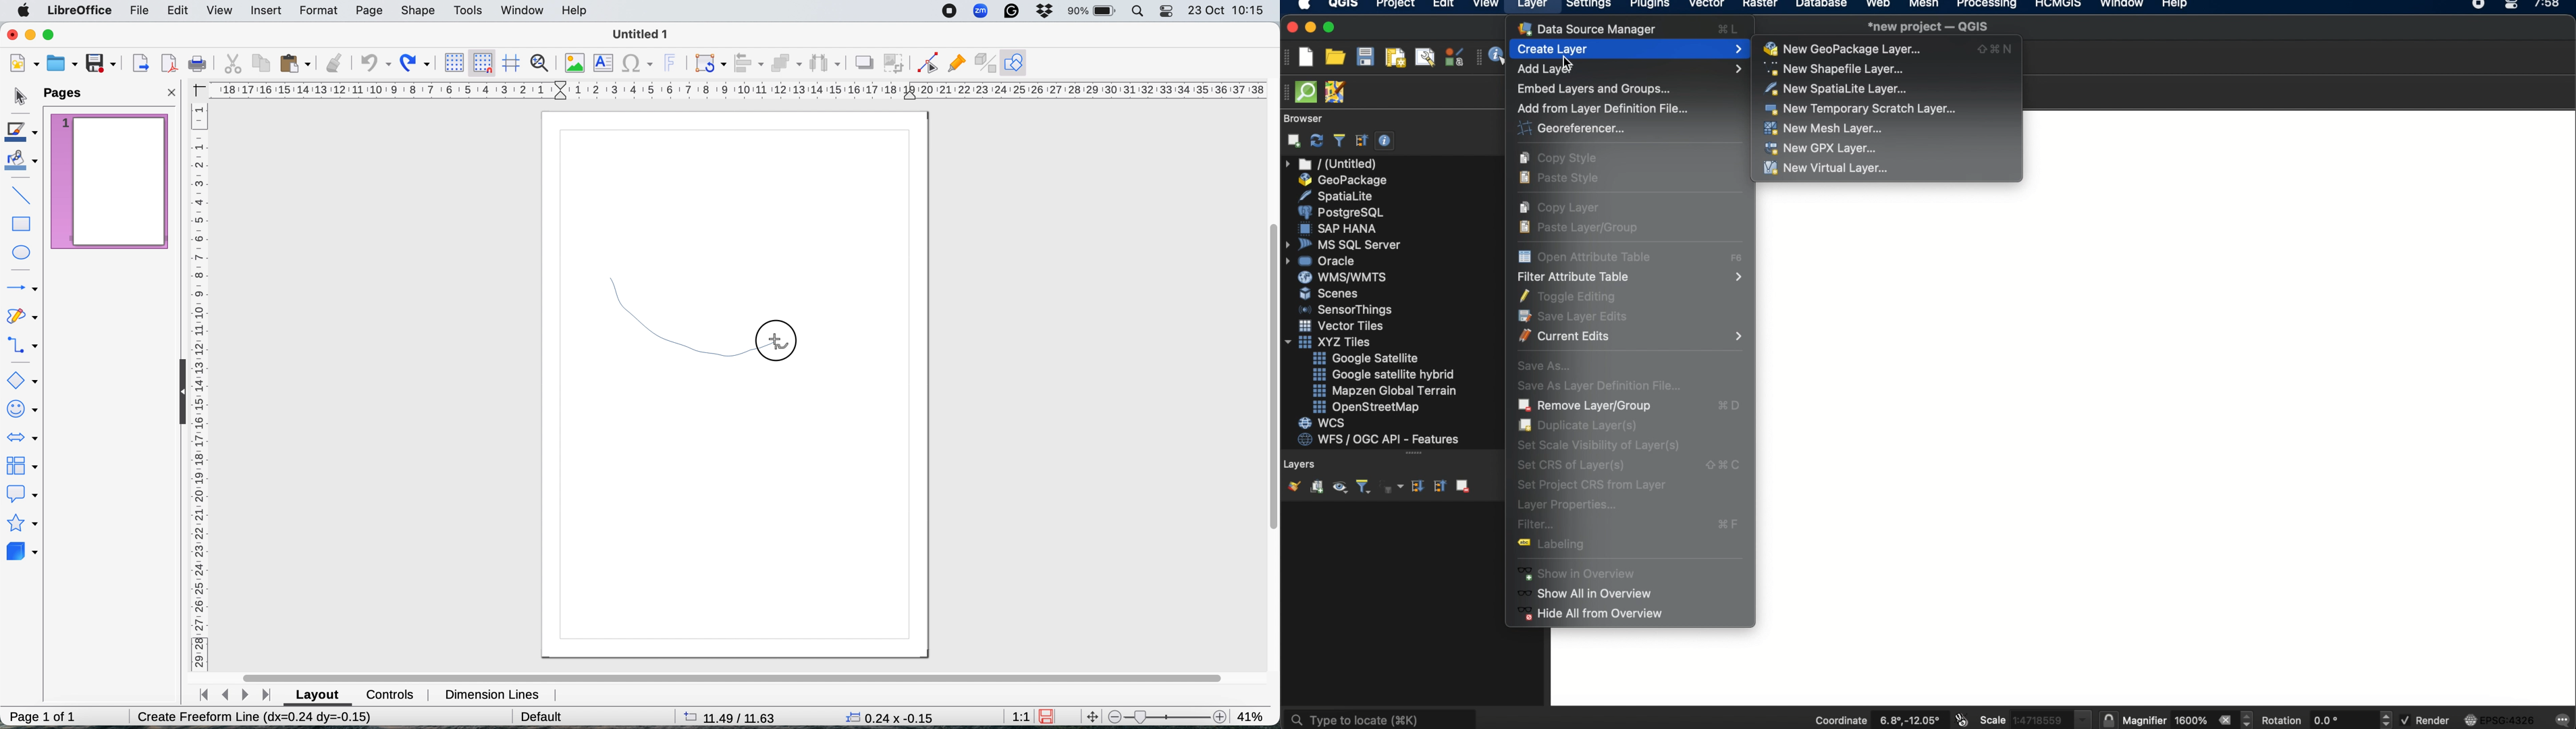 The height and width of the screenshot is (756, 2576). Describe the element at coordinates (1590, 593) in the screenshot. I see `show all in overview` at that location.